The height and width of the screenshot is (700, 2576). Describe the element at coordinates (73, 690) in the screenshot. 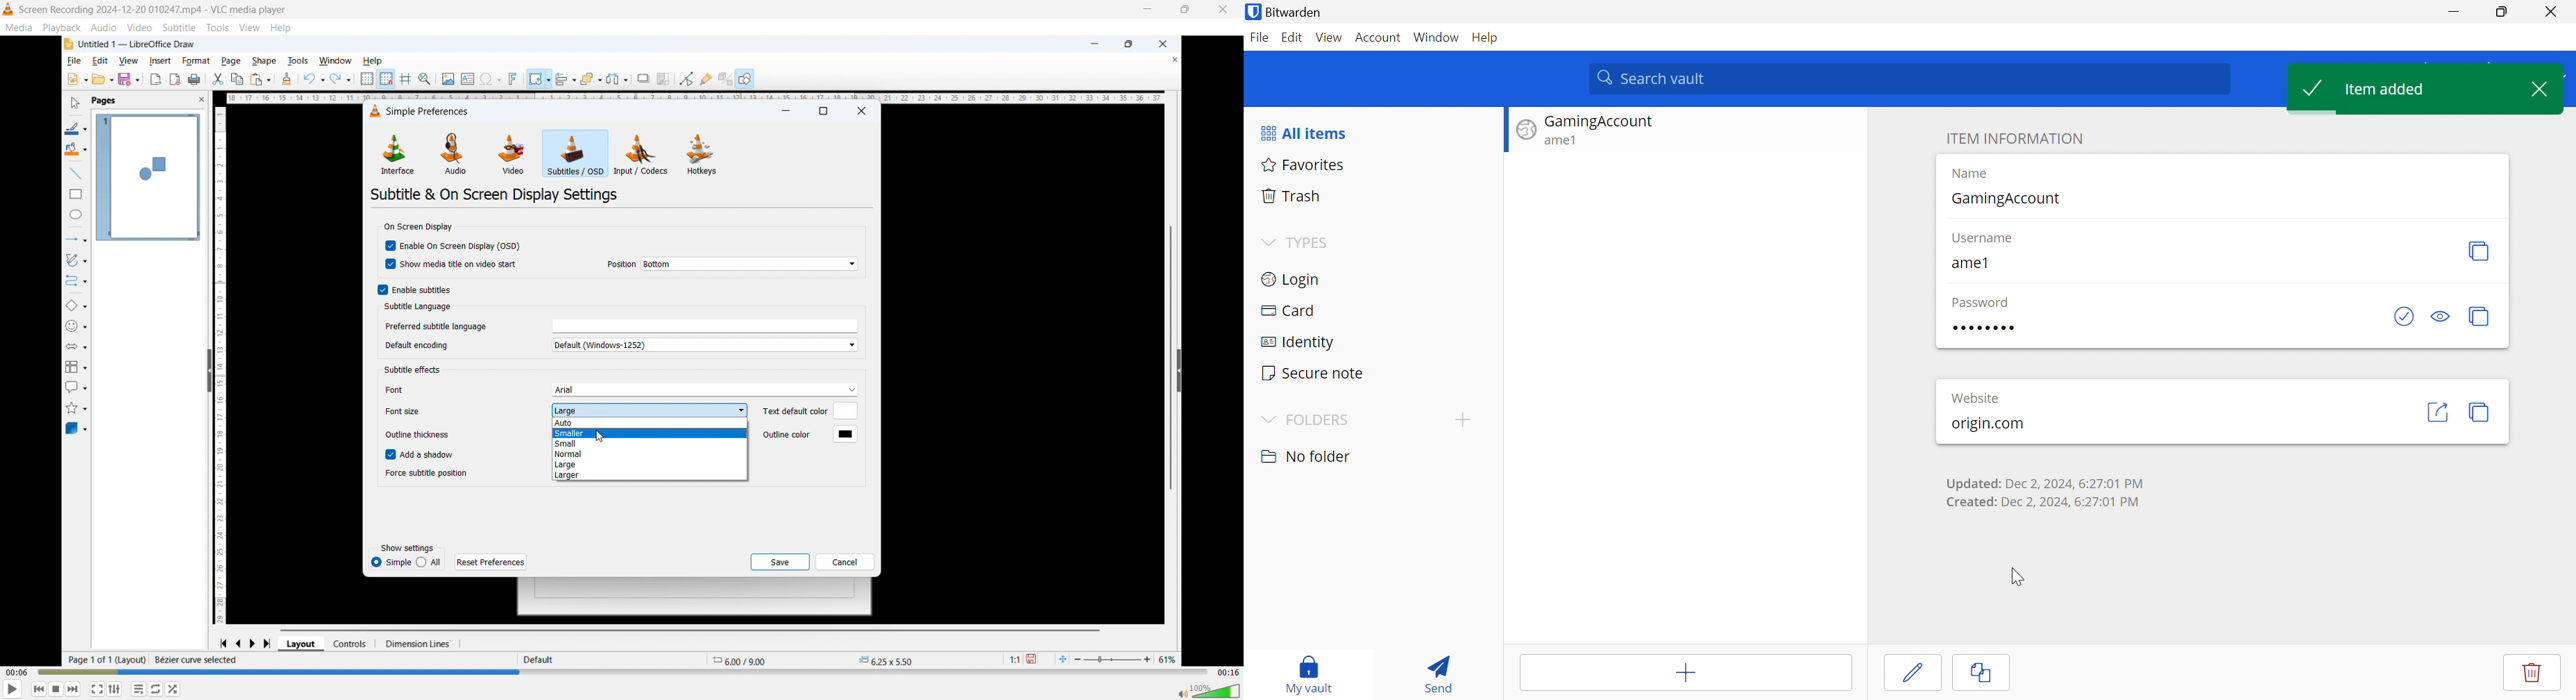

I see `Forward or next media ` at that location.